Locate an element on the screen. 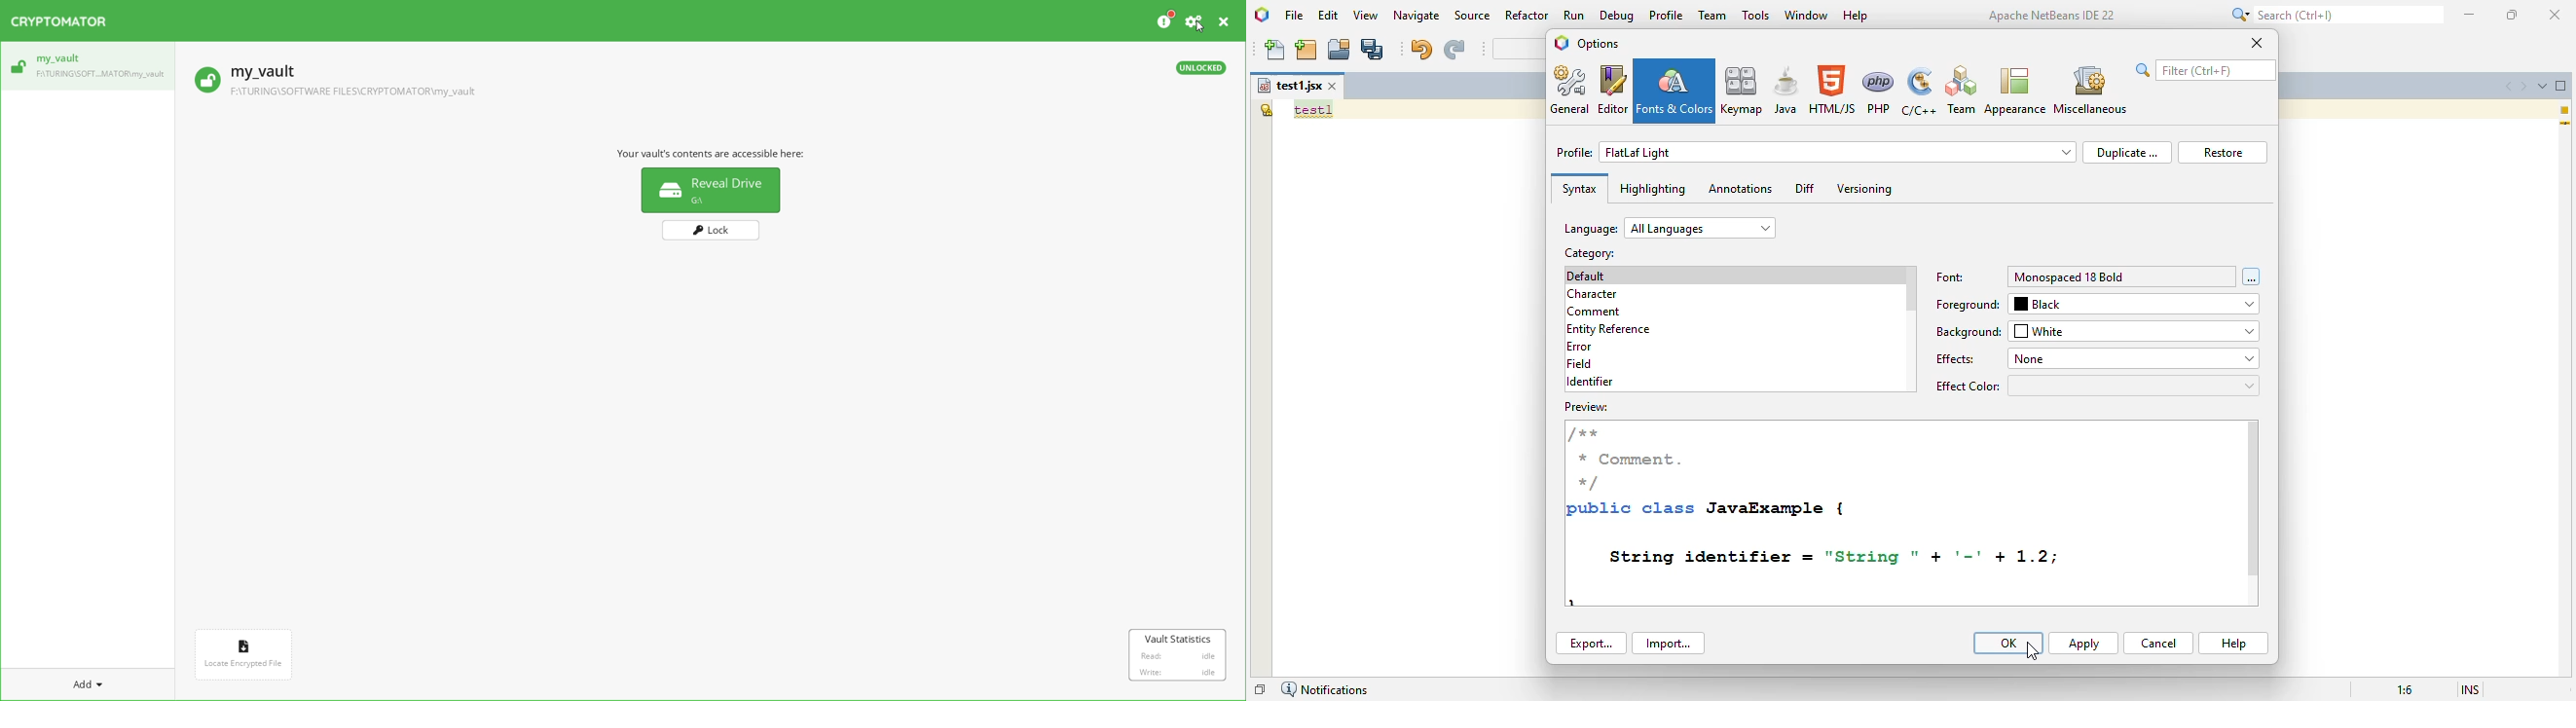 This screenshot has width=2576, height=728. source is located at coordinates (1473, 16).